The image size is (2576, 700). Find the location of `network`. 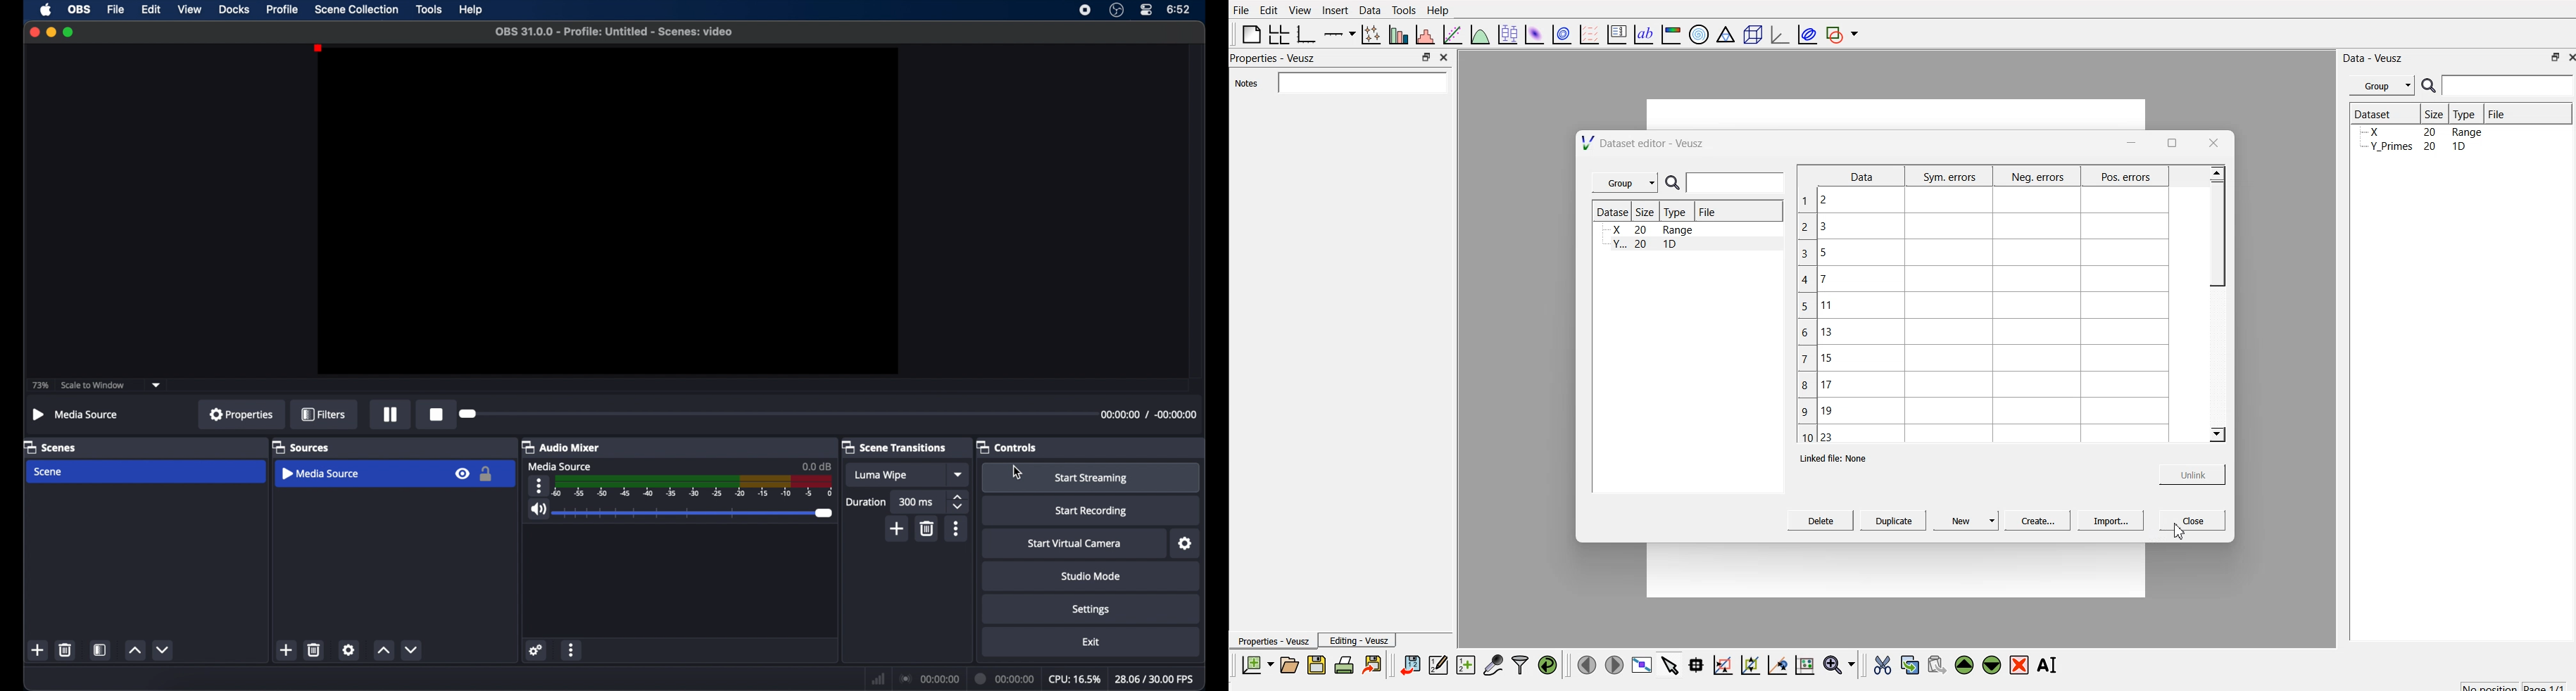

network is located at coordinates (878, 679).